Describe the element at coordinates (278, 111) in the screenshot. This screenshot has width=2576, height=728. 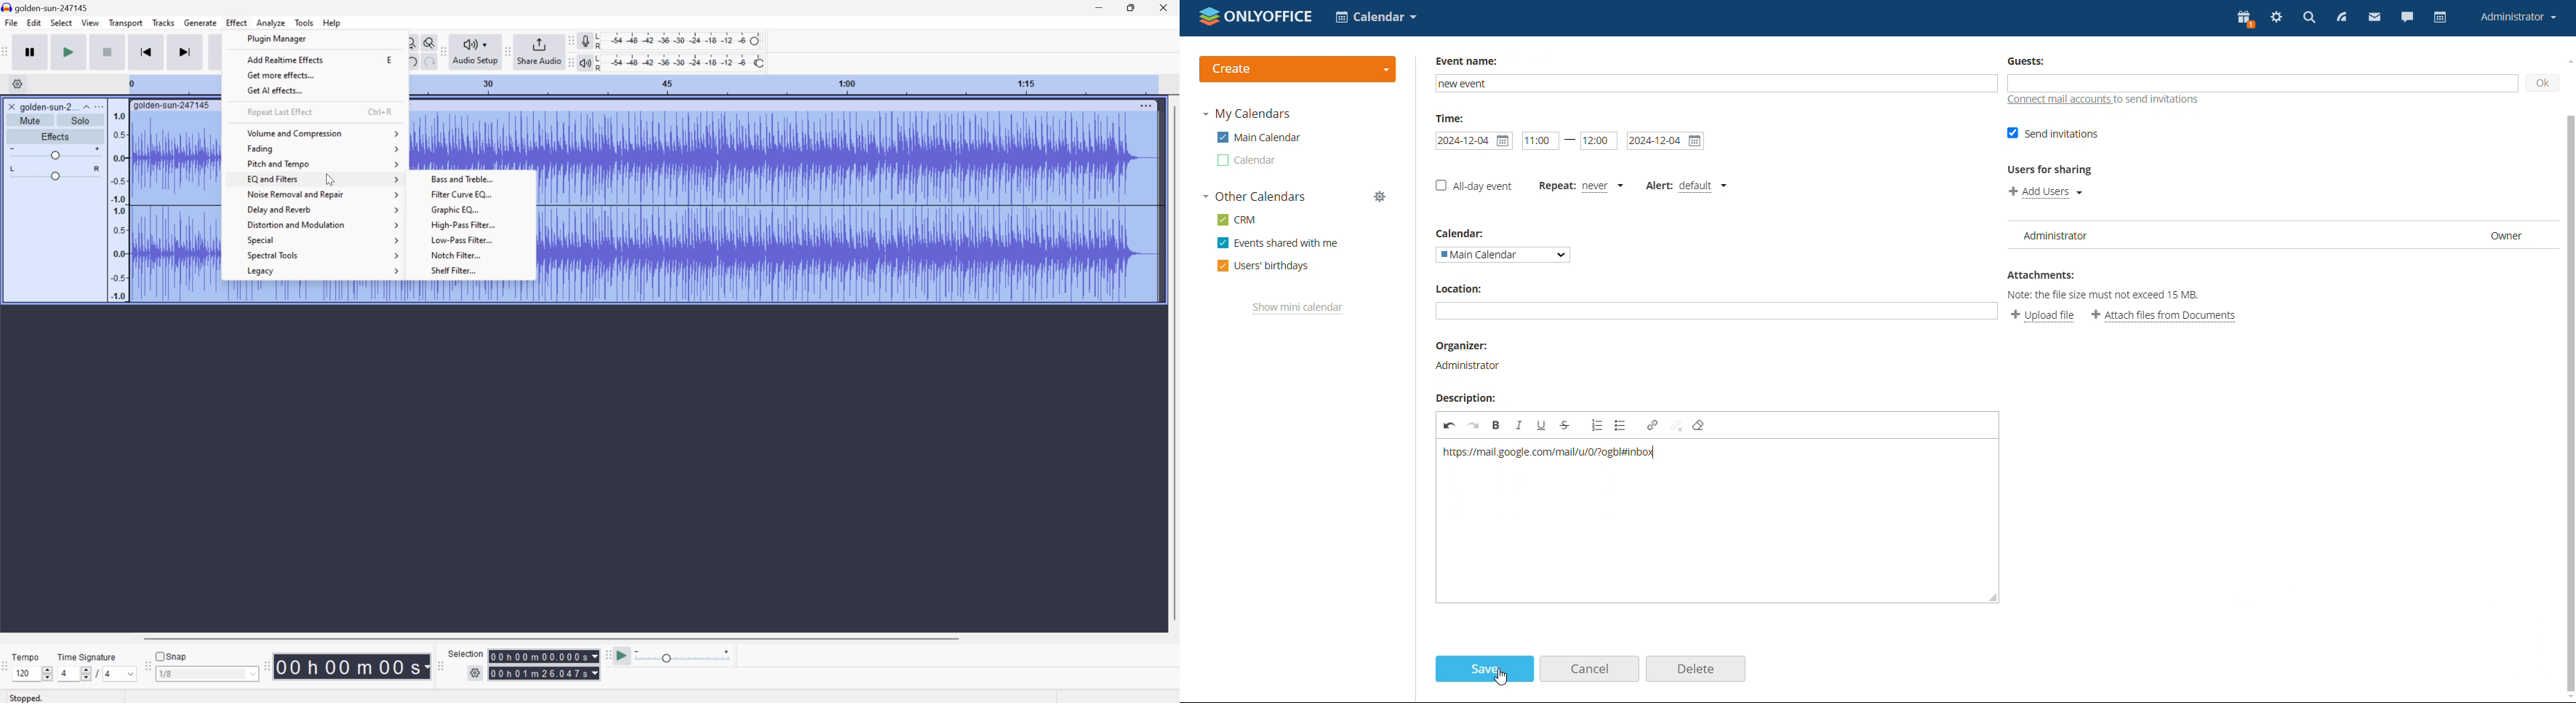
I see `Request last effect` at that location.